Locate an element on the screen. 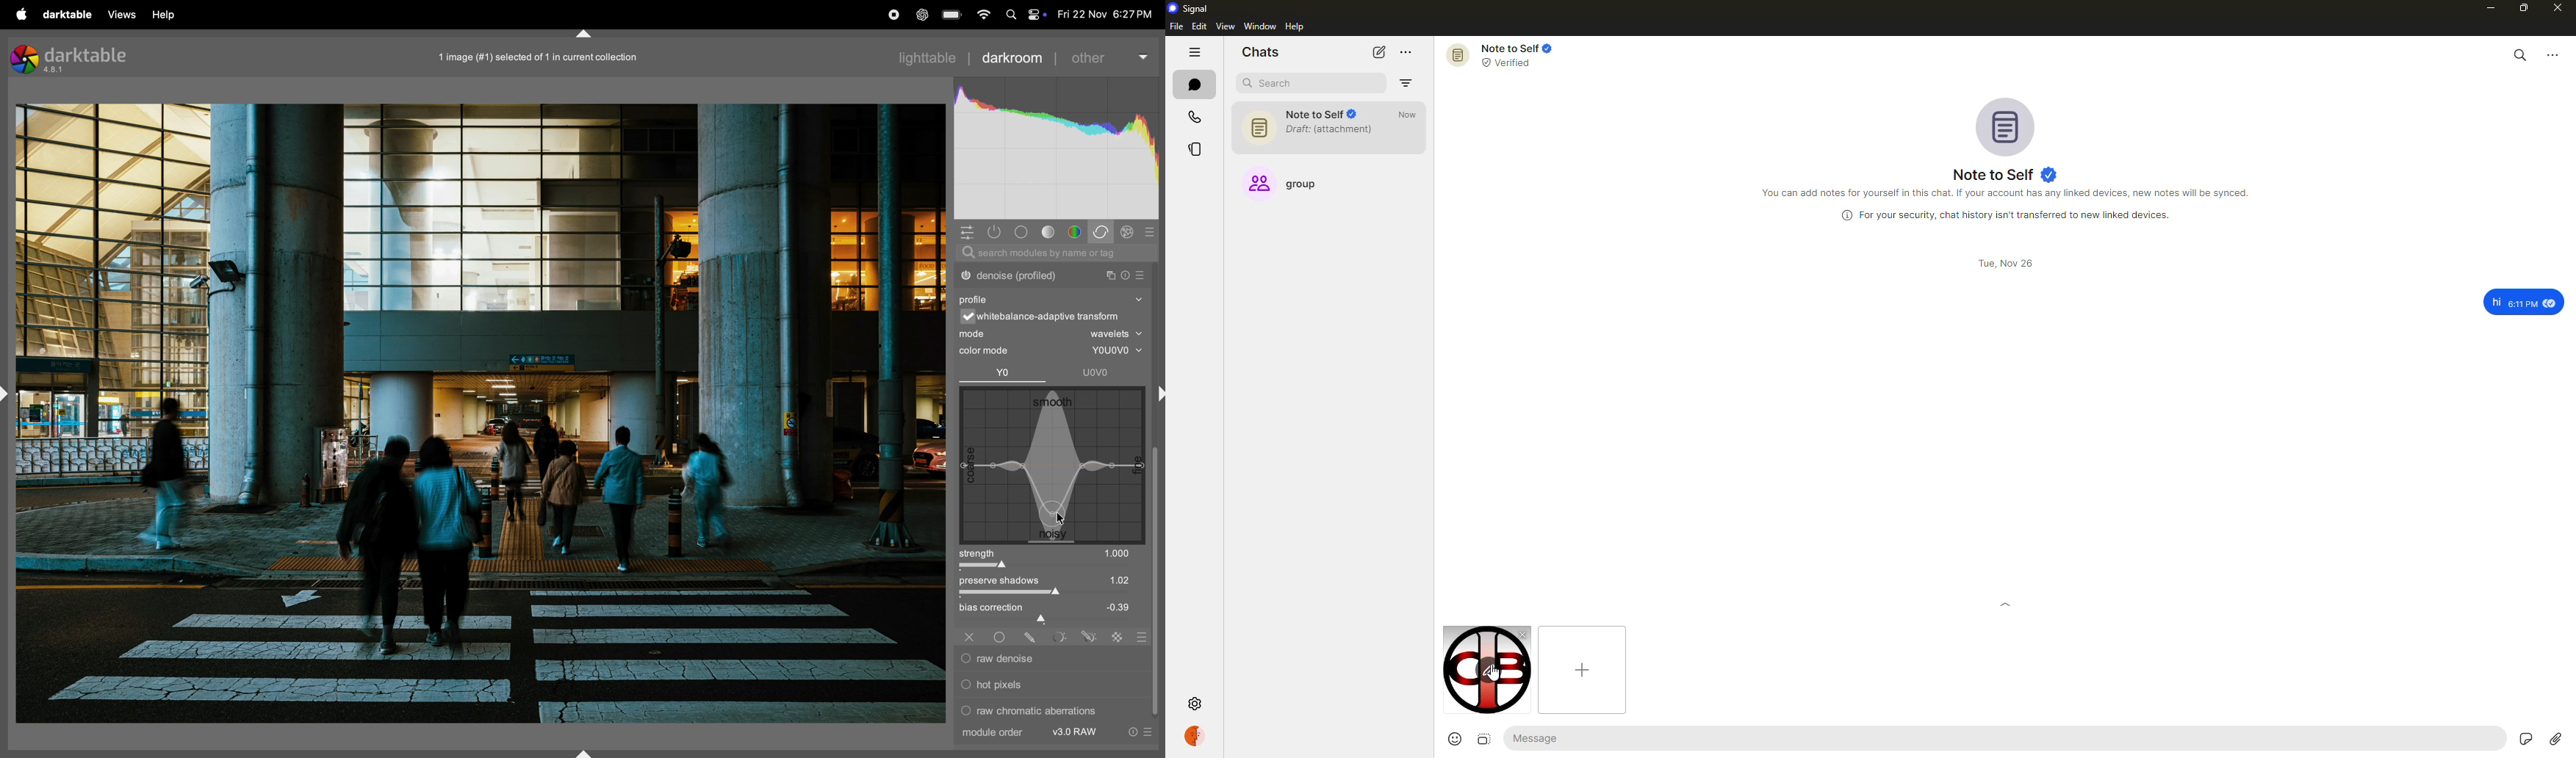 Image resolution: width=2576 pixels, height=784 pixels. raster mask is located at coordinates (1120, 637).